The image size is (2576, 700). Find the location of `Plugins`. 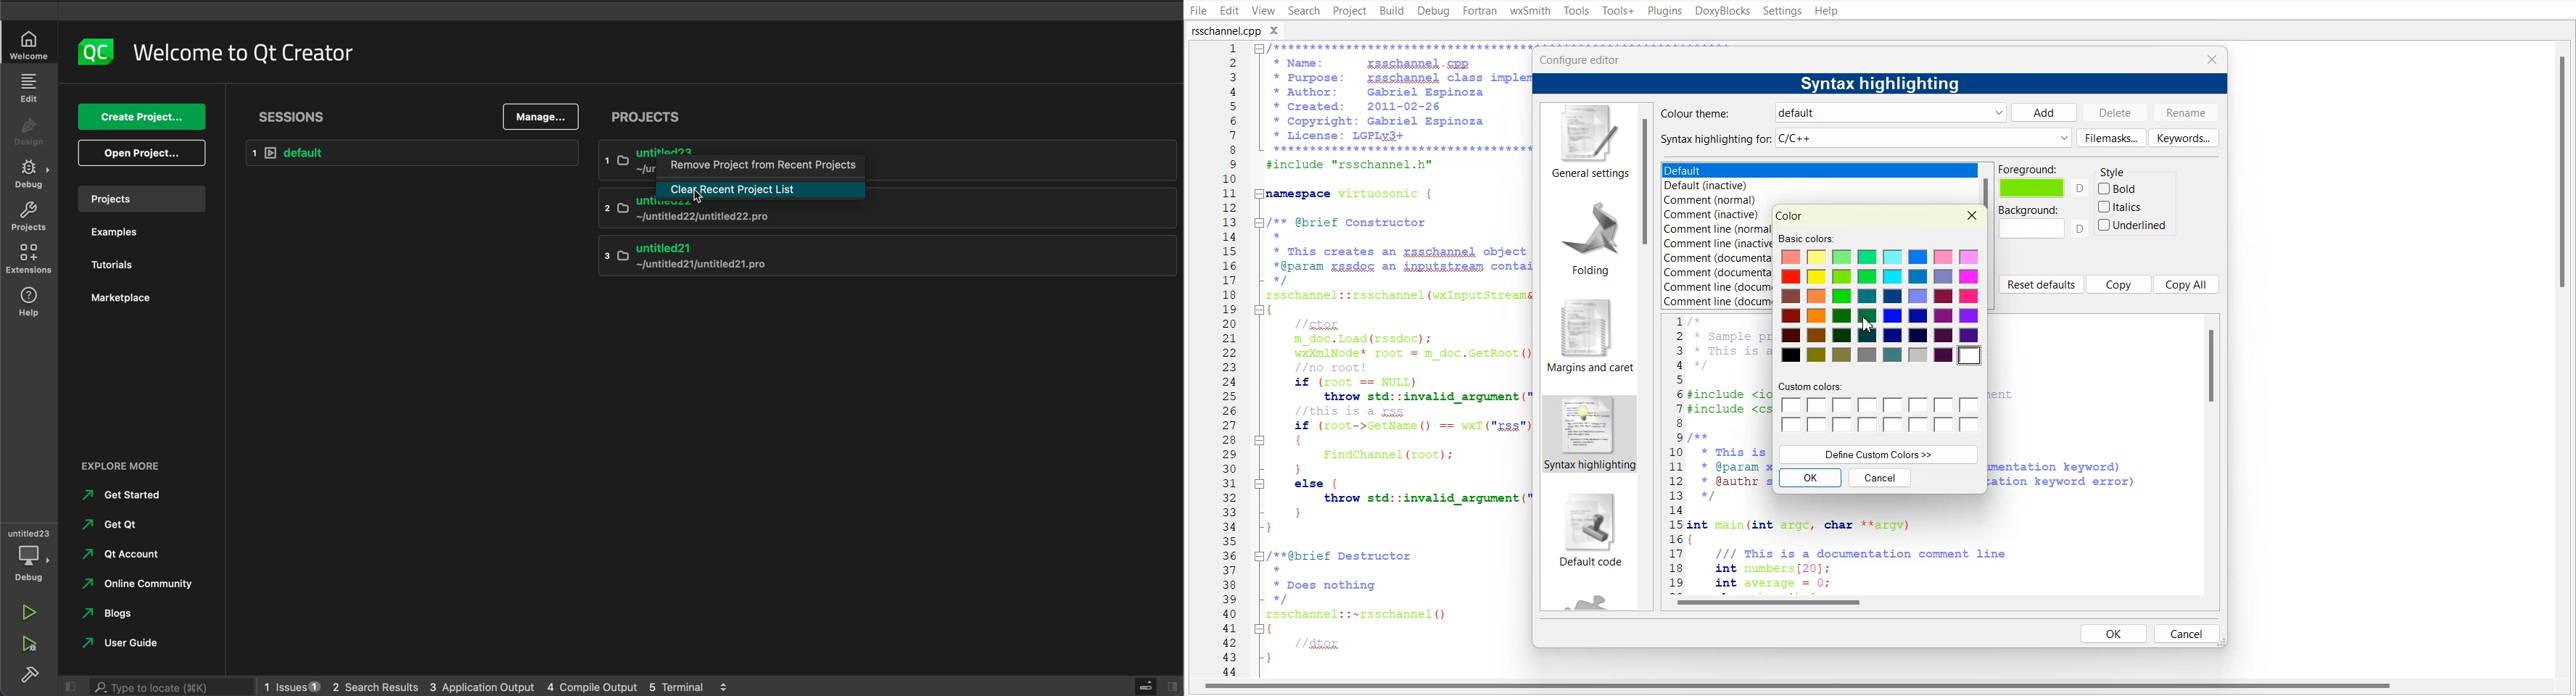

Plugins is located at coordinates (1664, 10).